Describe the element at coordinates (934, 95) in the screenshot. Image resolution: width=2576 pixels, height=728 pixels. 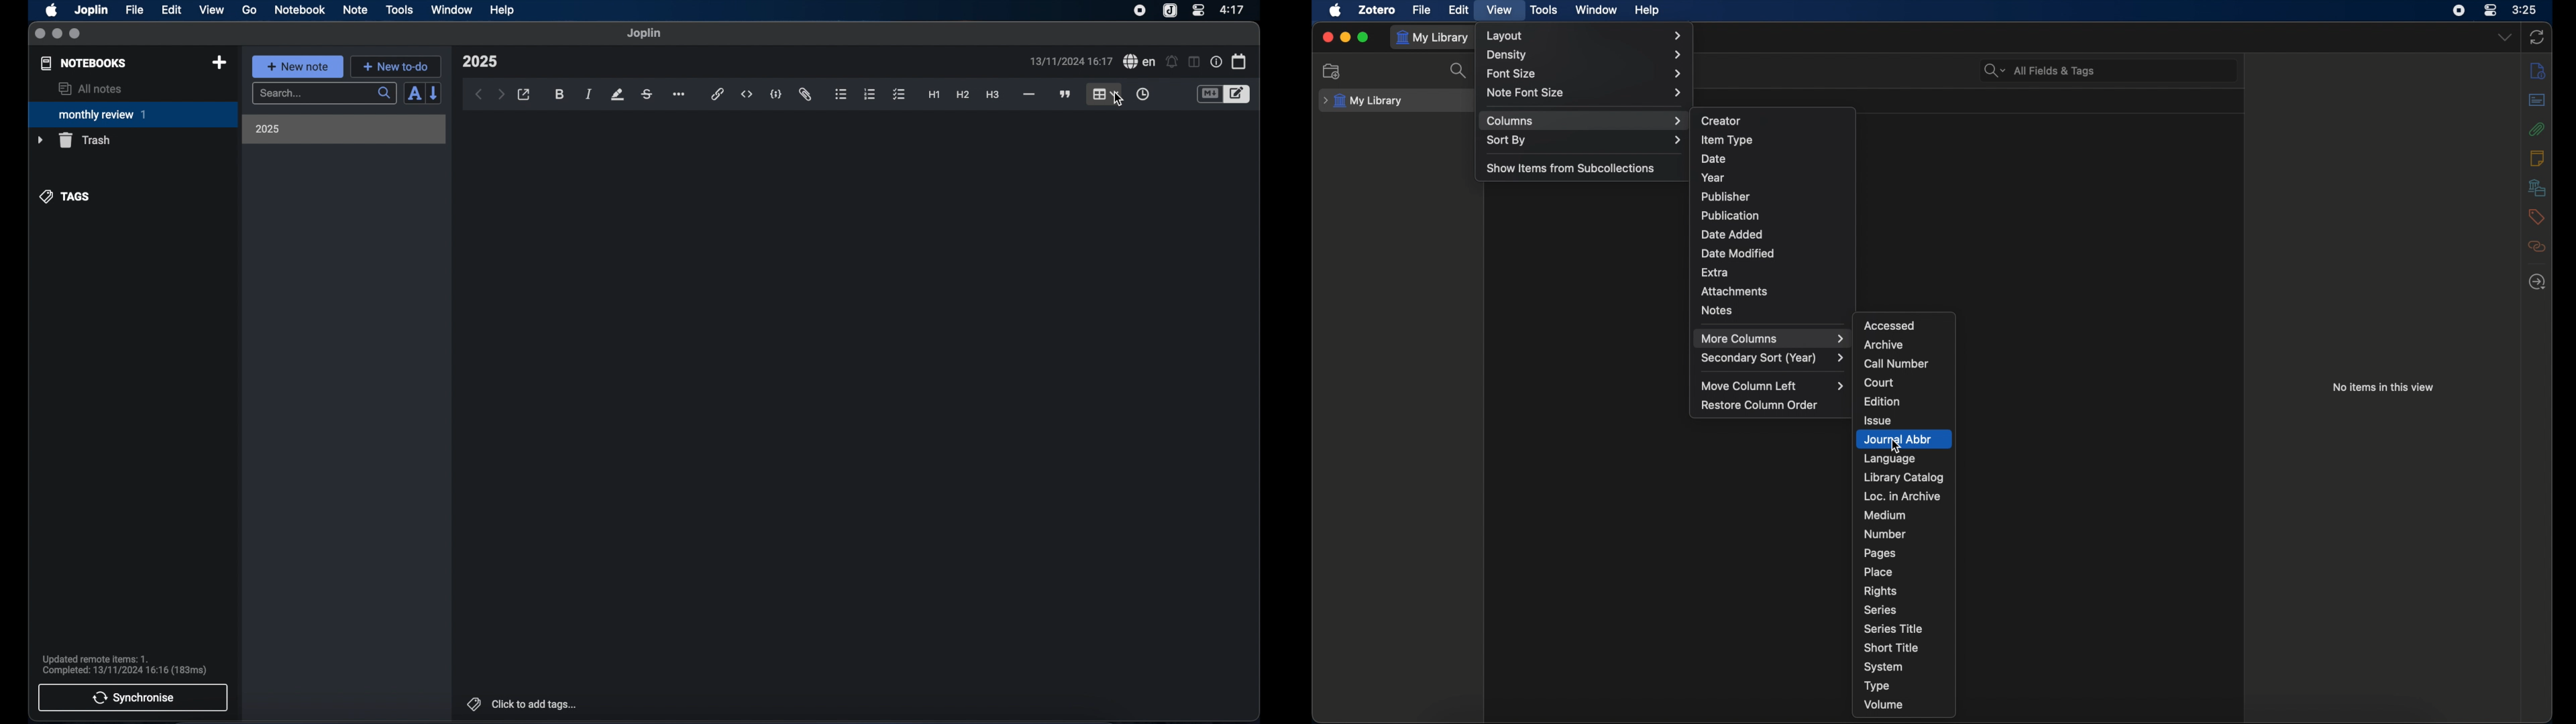
I see `heading 1` at that location.